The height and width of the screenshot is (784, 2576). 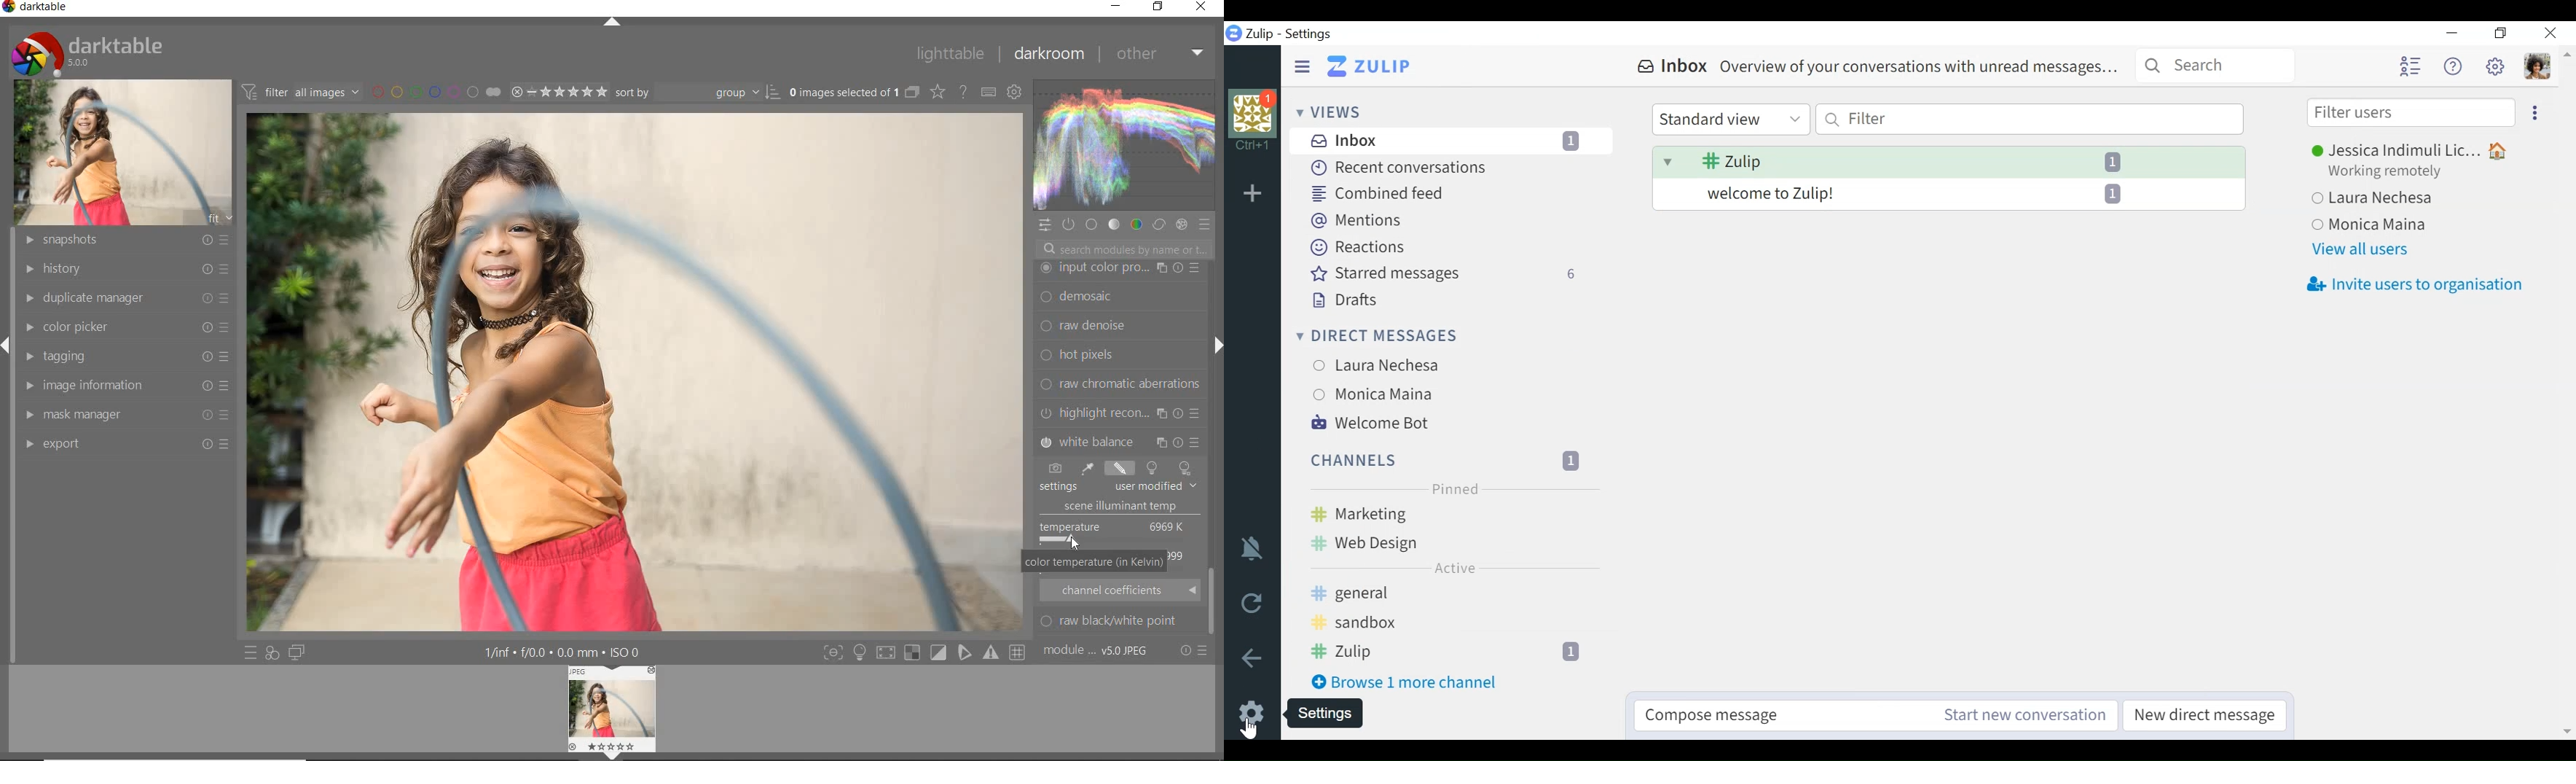 I want to click on image information, so click(x=125, y=385).